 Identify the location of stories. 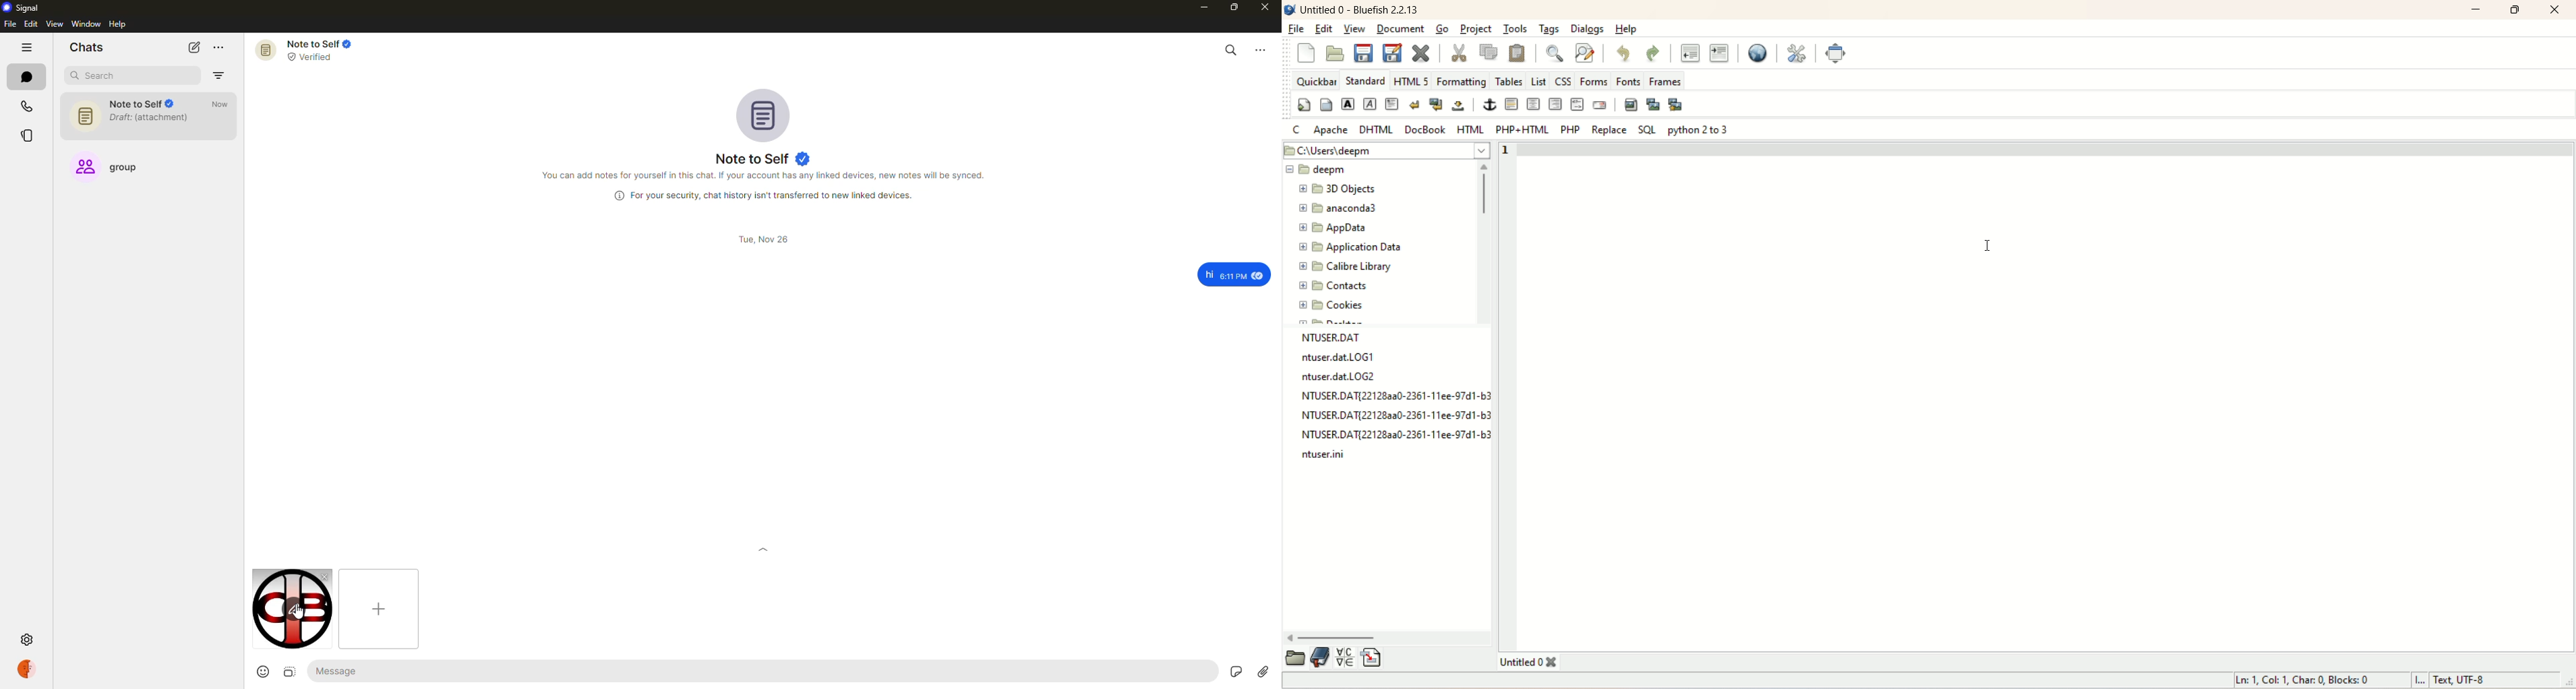
(29, 136).